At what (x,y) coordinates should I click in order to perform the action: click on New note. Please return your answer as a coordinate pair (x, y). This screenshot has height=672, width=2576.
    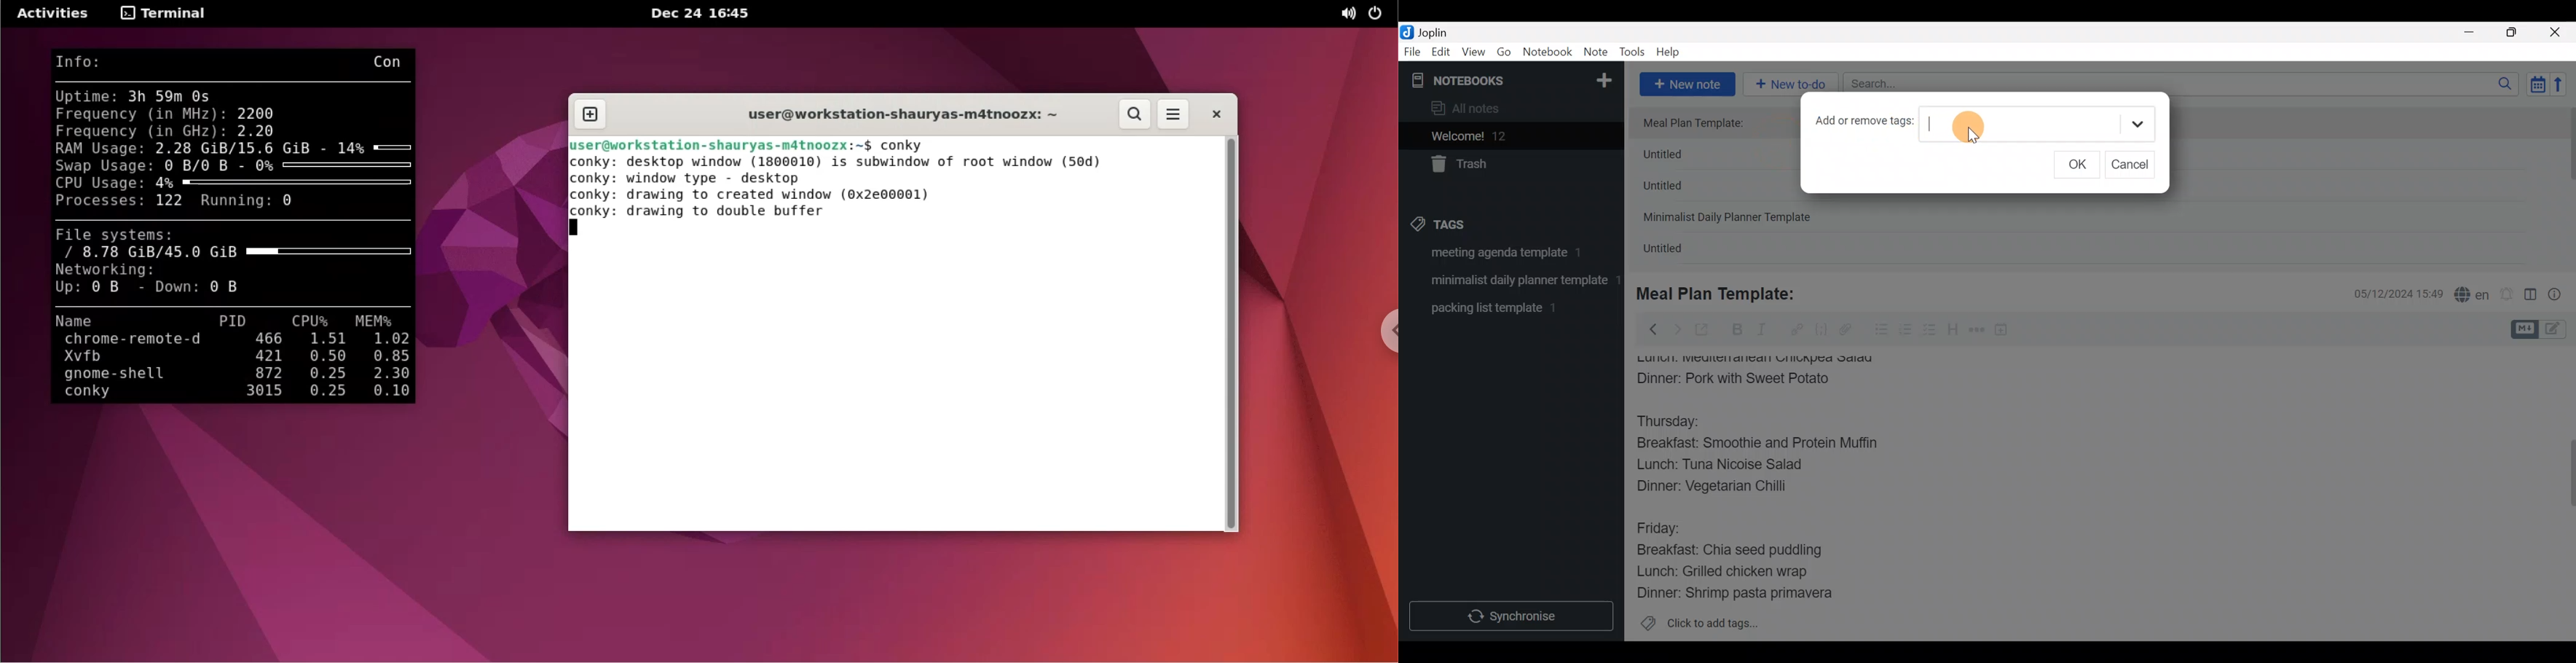
    Looking at the image, I should click on (1686, 83).